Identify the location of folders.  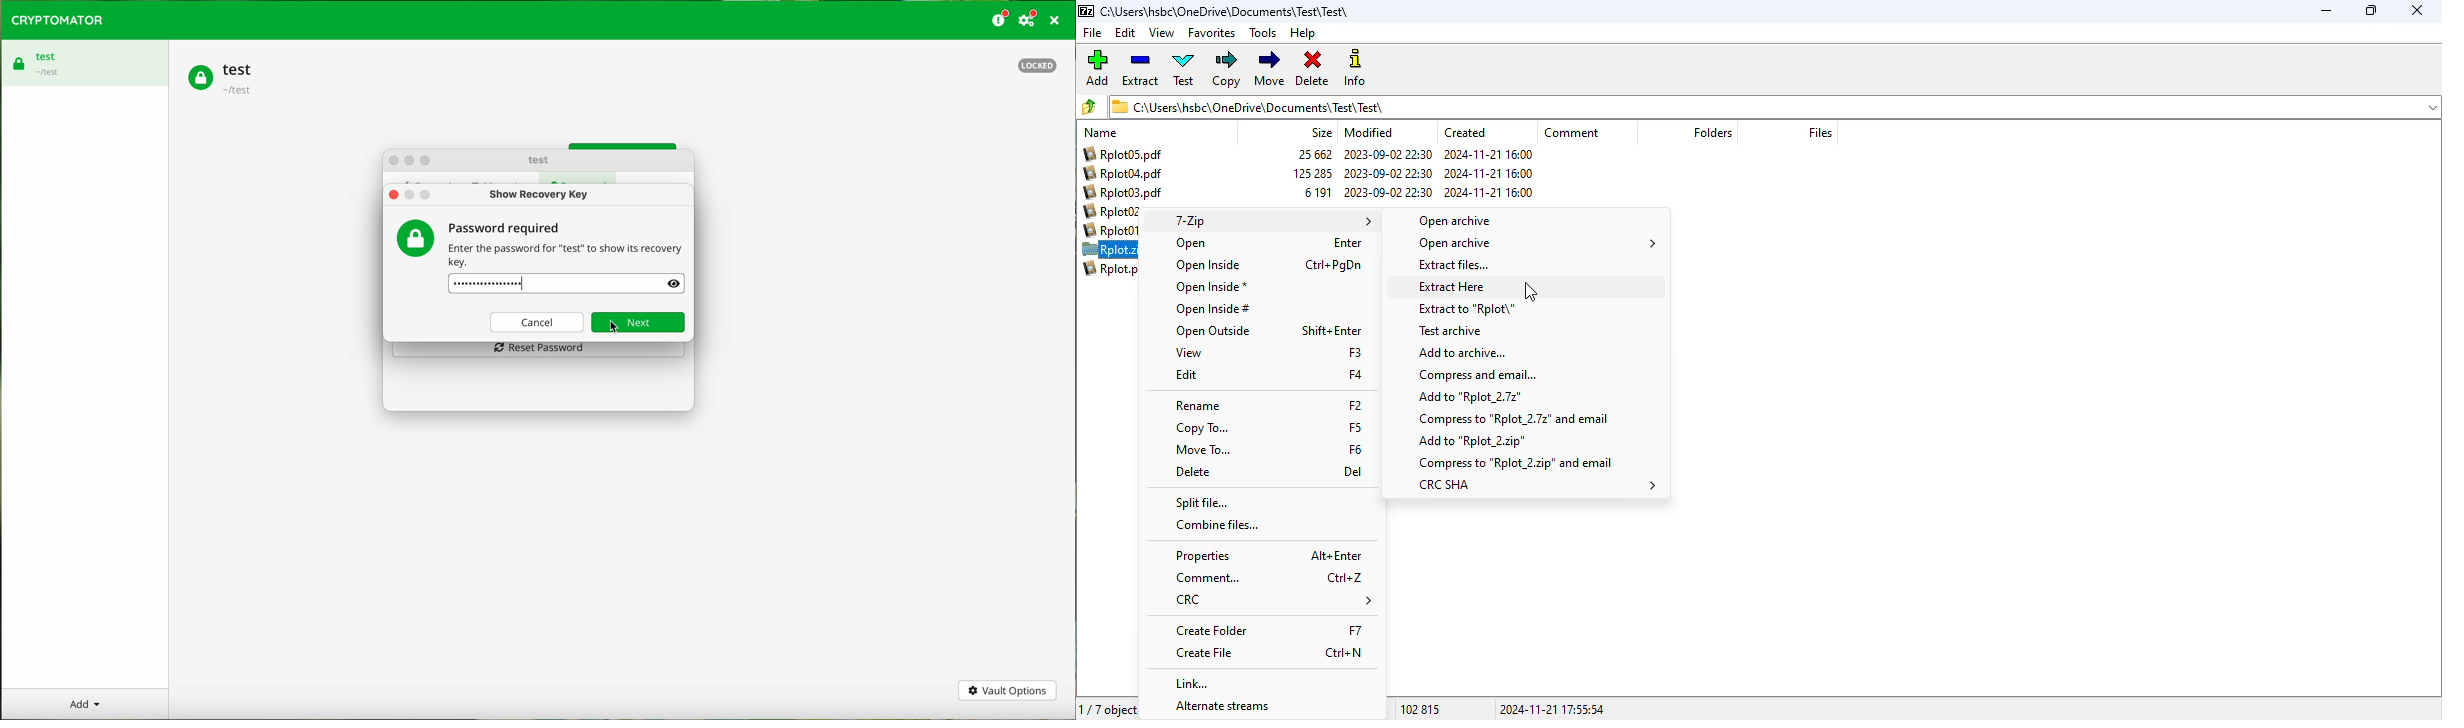
(1712, 132).